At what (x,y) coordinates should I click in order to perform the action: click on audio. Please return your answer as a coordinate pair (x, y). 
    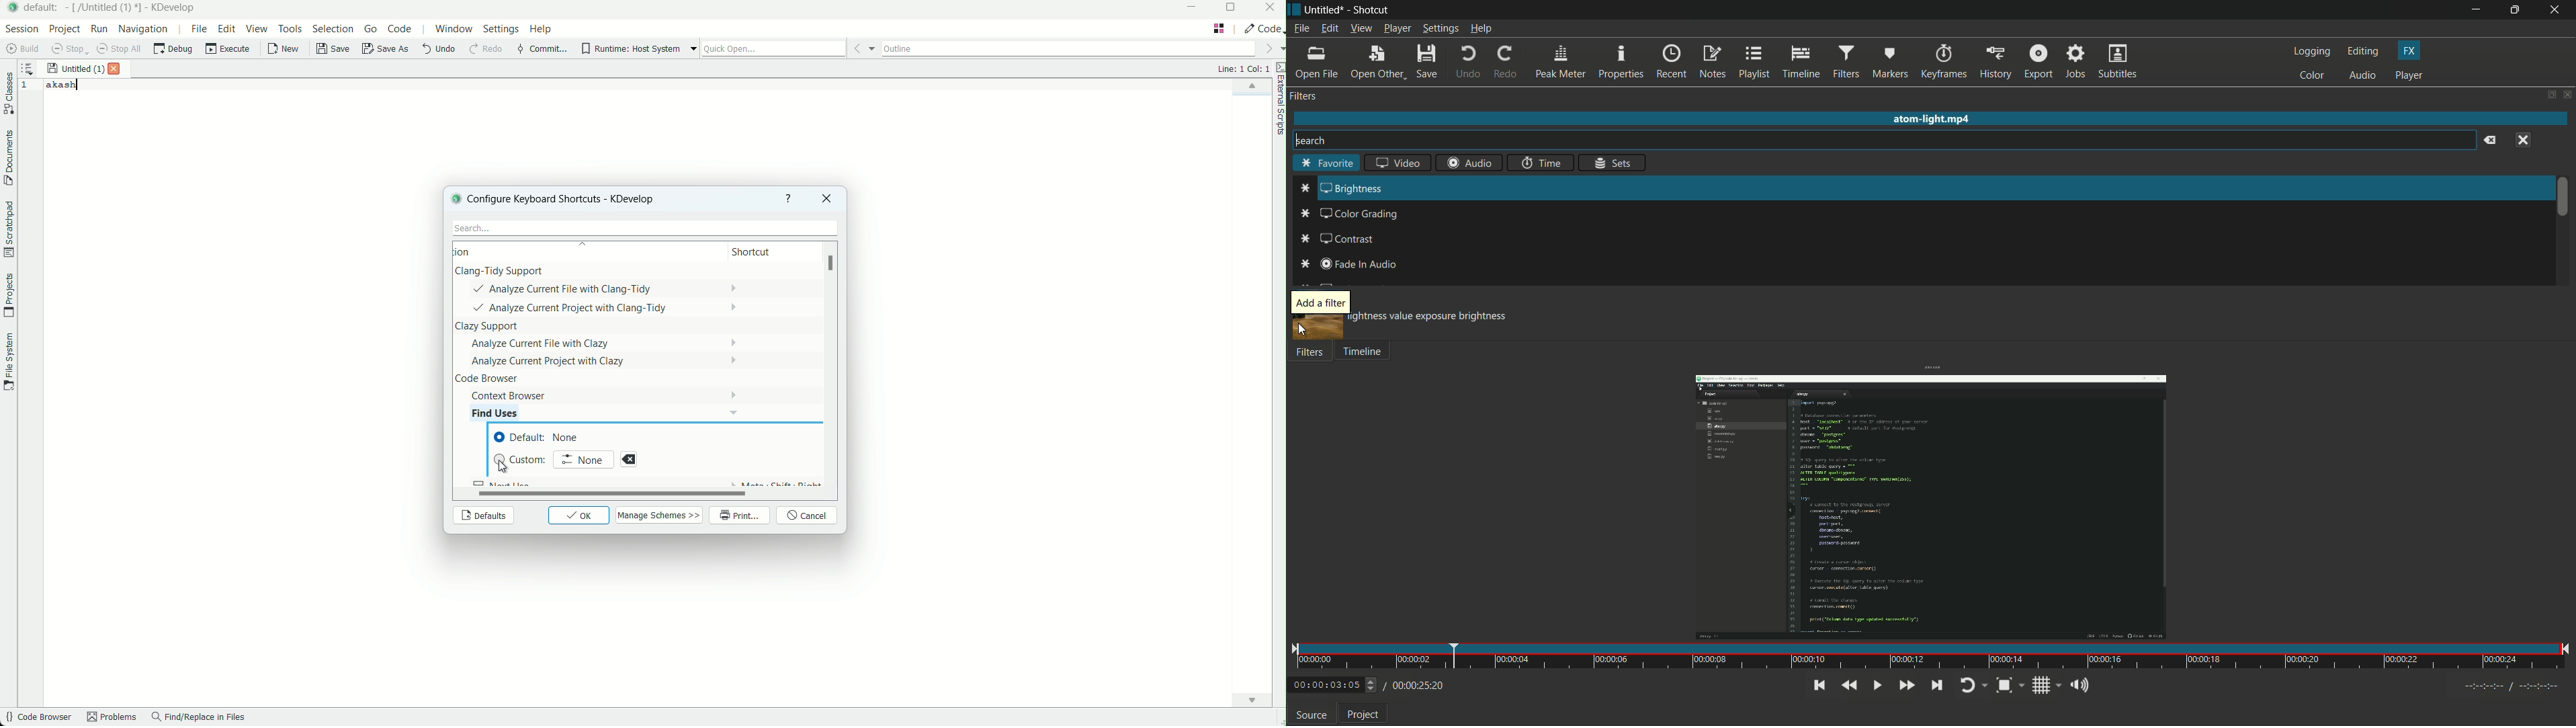
    Looking at the image, I should click on (1471, 163).